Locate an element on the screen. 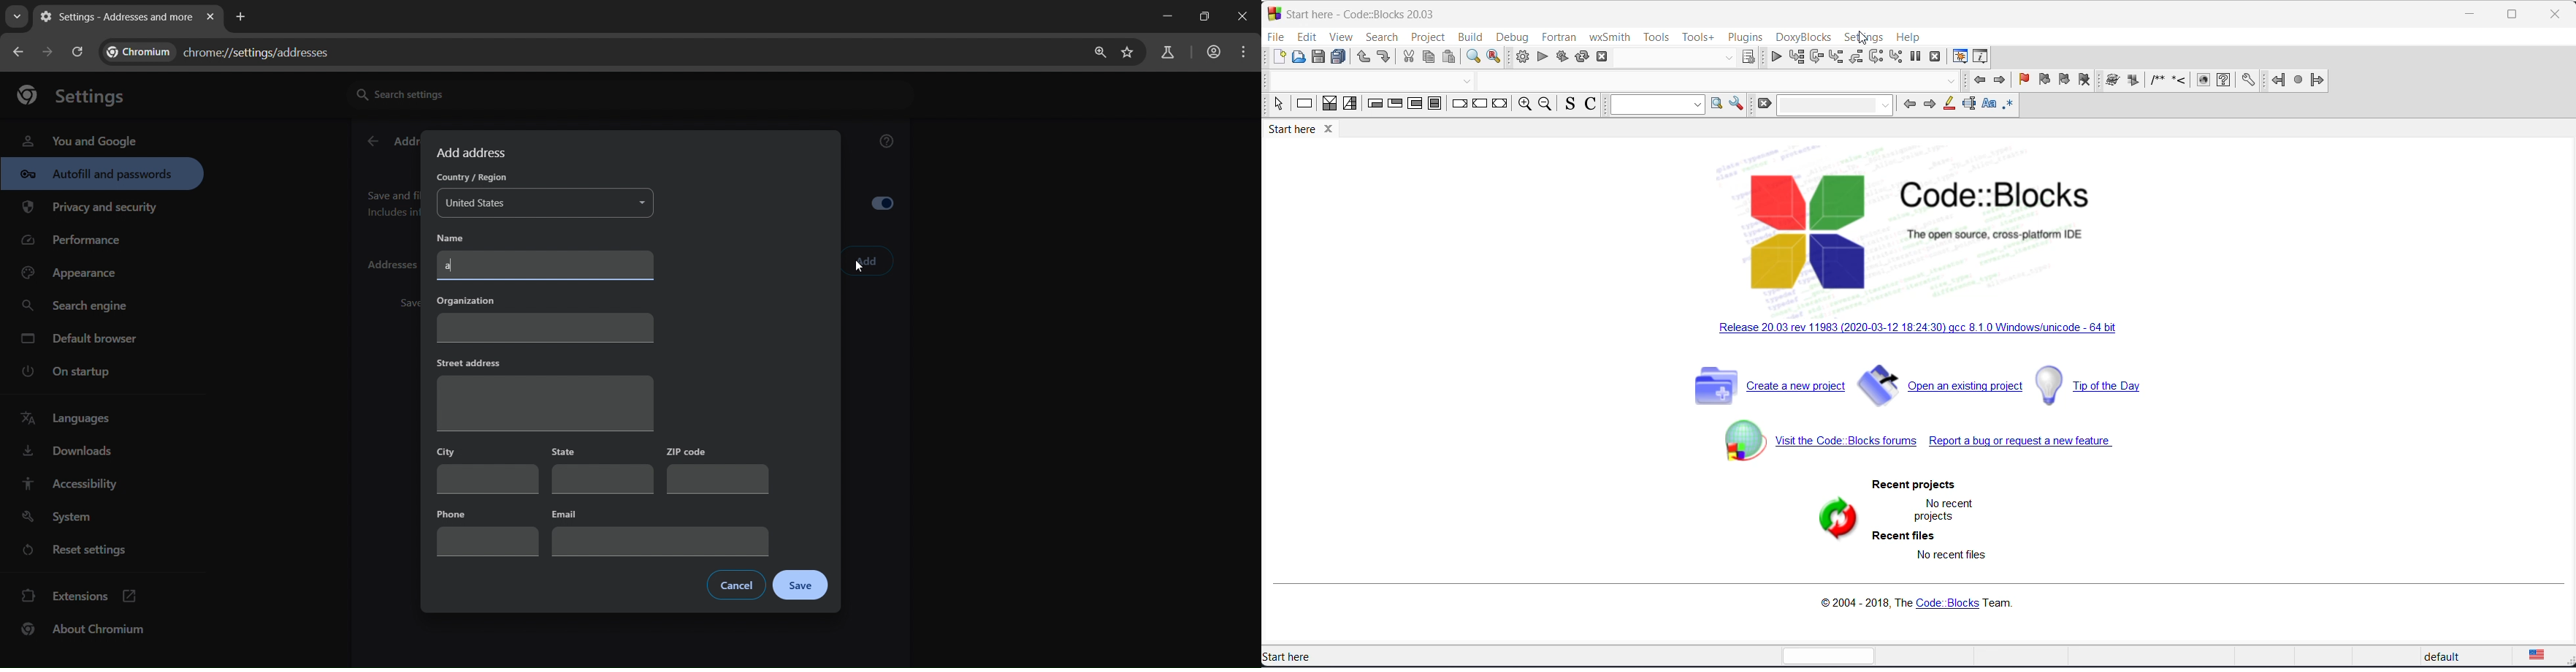 This screenshot has height=672, width=2576. step into is located at coordinates (1835, 57).